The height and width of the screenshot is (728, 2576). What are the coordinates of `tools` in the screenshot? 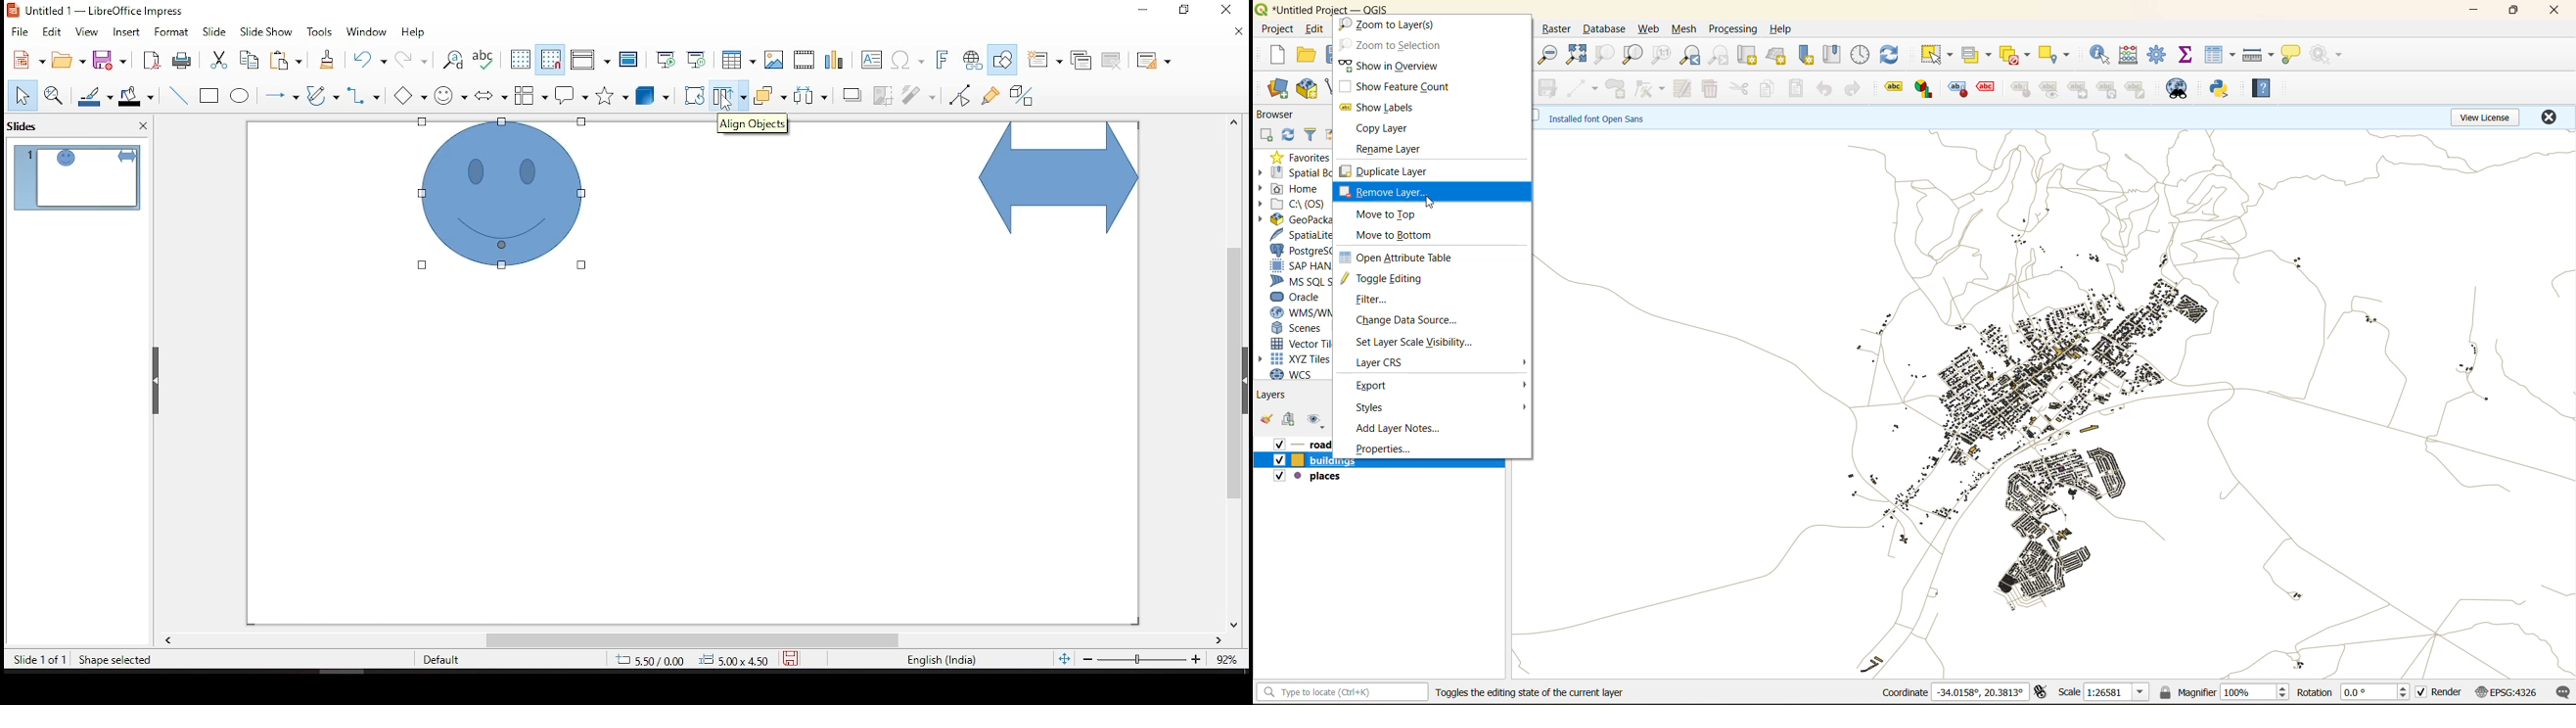 It's located at (320, 32).